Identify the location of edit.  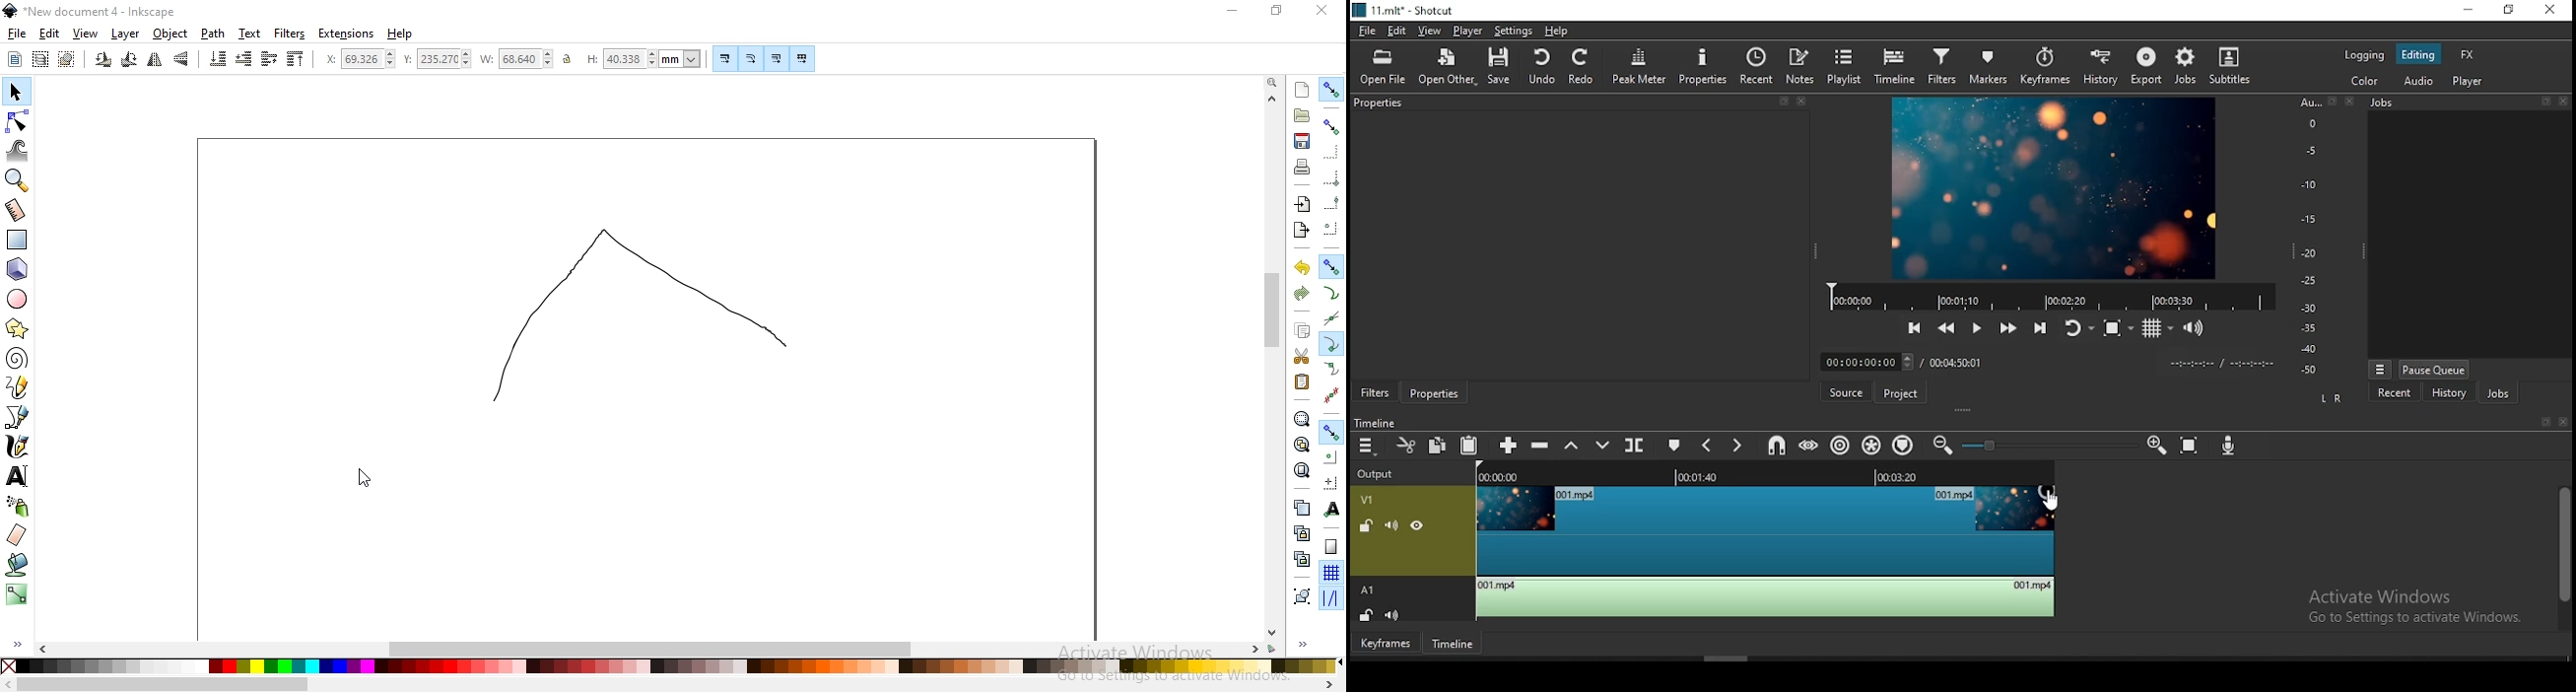
(1398, 31).